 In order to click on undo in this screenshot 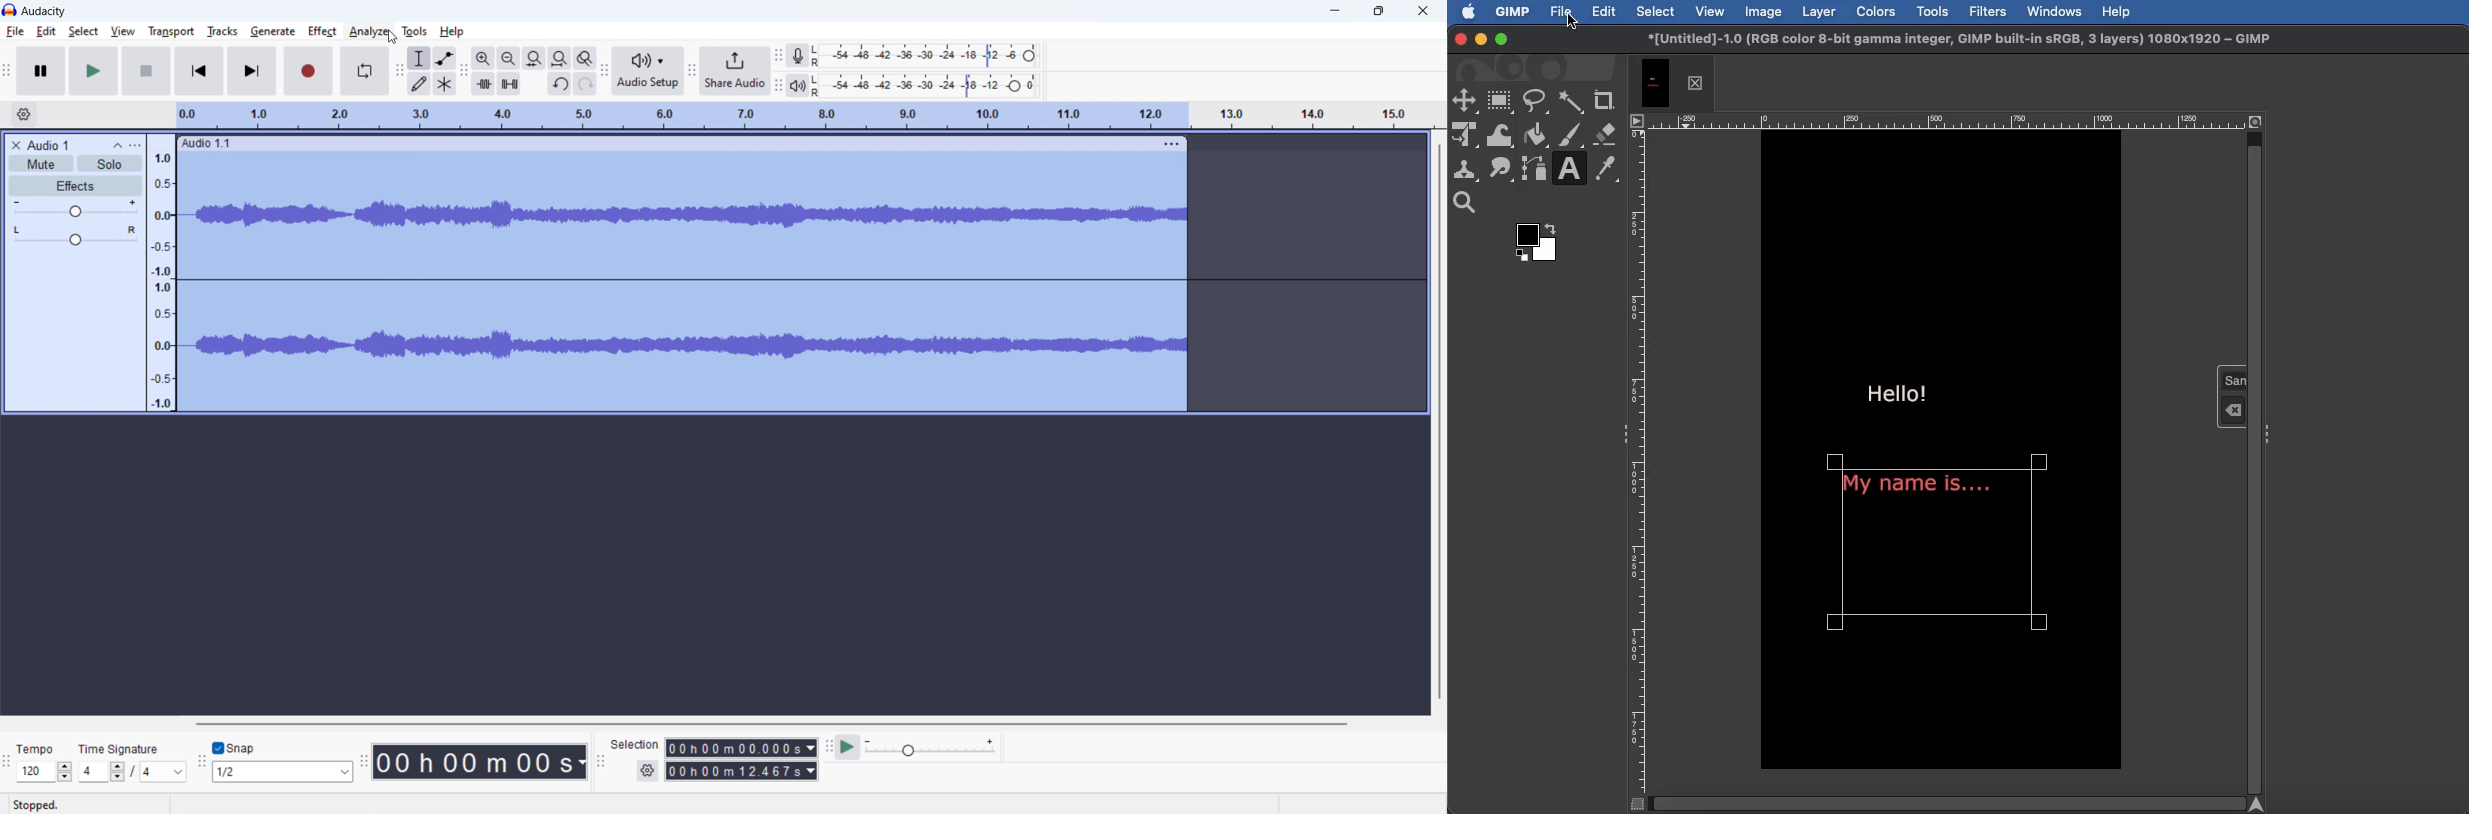, I will do `click(560, 84)`.